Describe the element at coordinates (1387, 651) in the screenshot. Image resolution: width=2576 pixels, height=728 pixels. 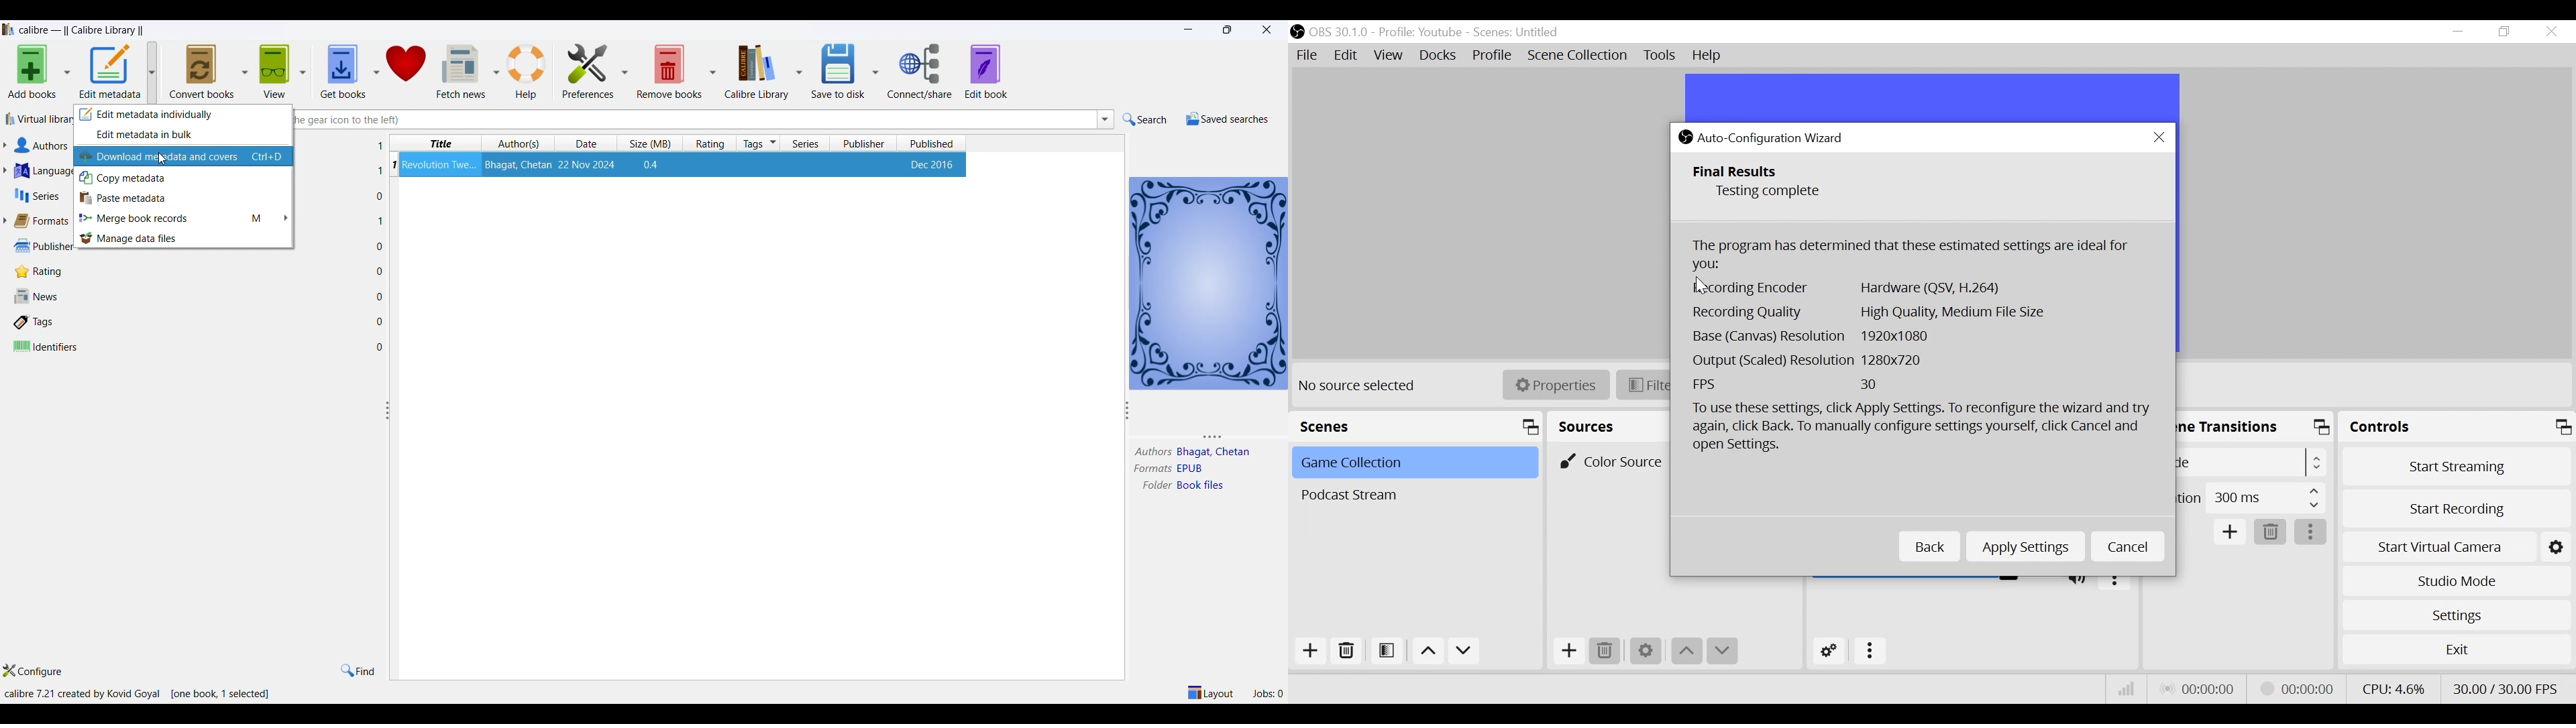
I see `Open Scene Filter` at that location.